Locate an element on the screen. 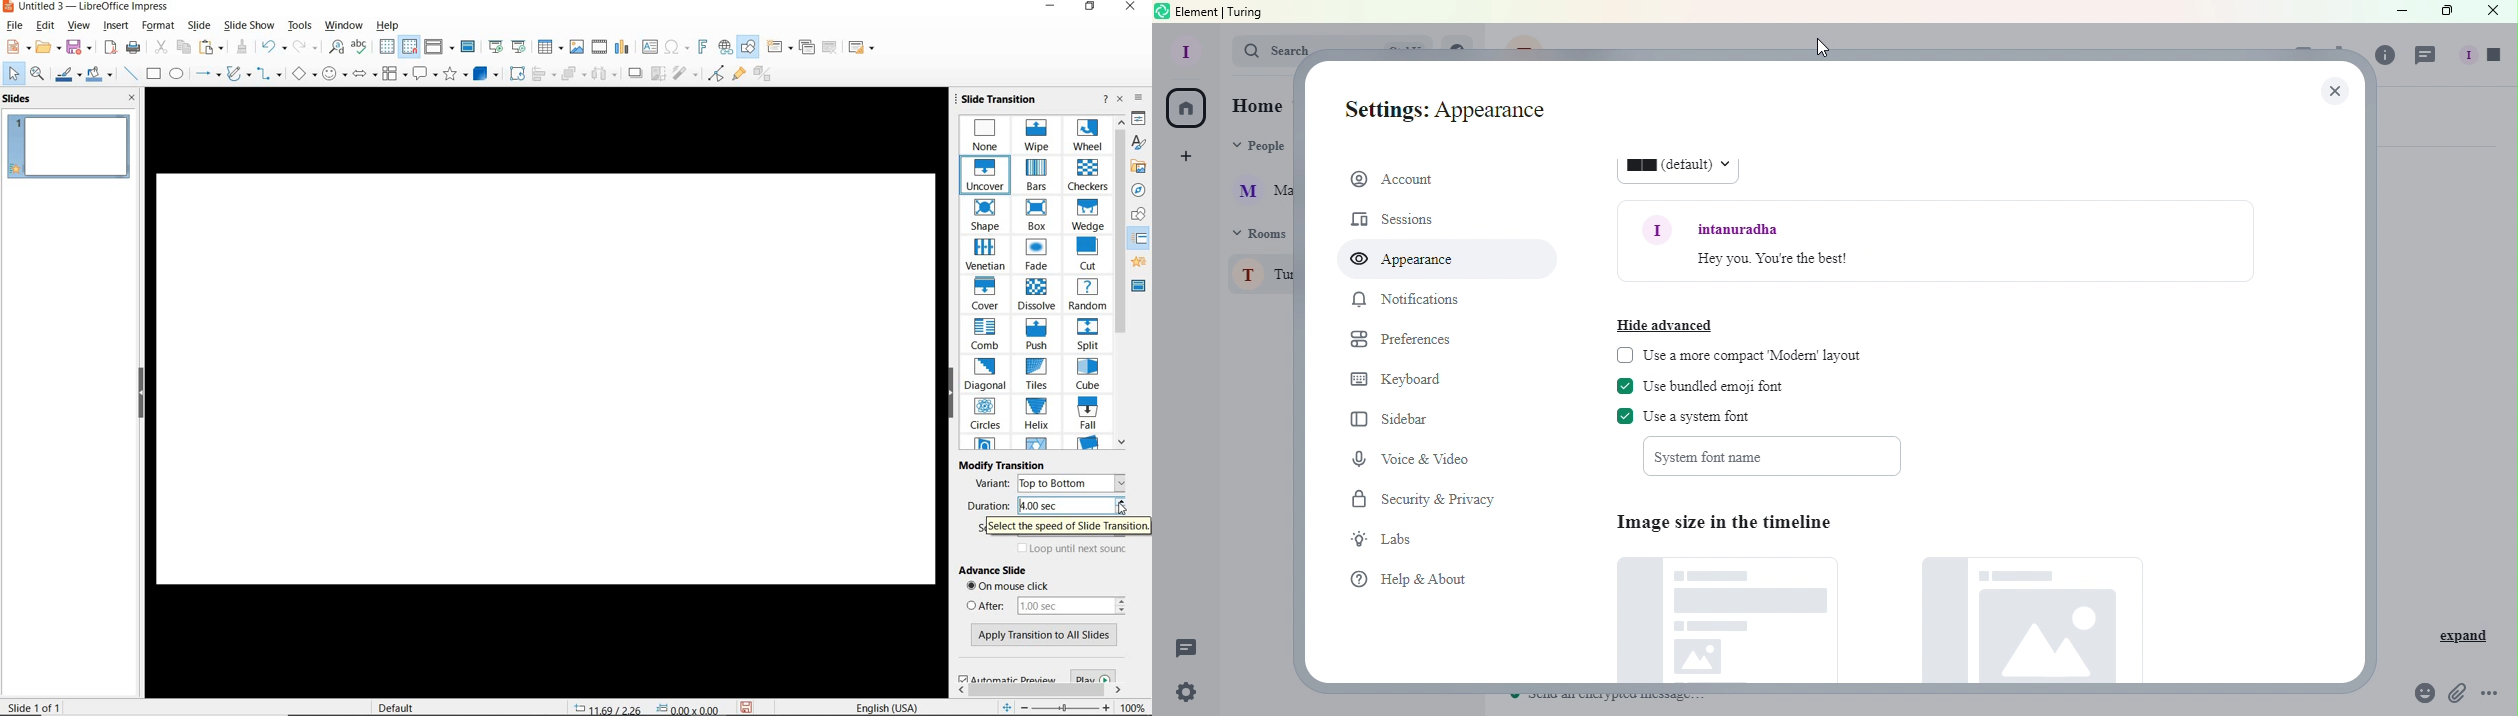 Image resolution: width=2520 pixels, height=728 pixels. Search is located at coordinates (1264, 53).